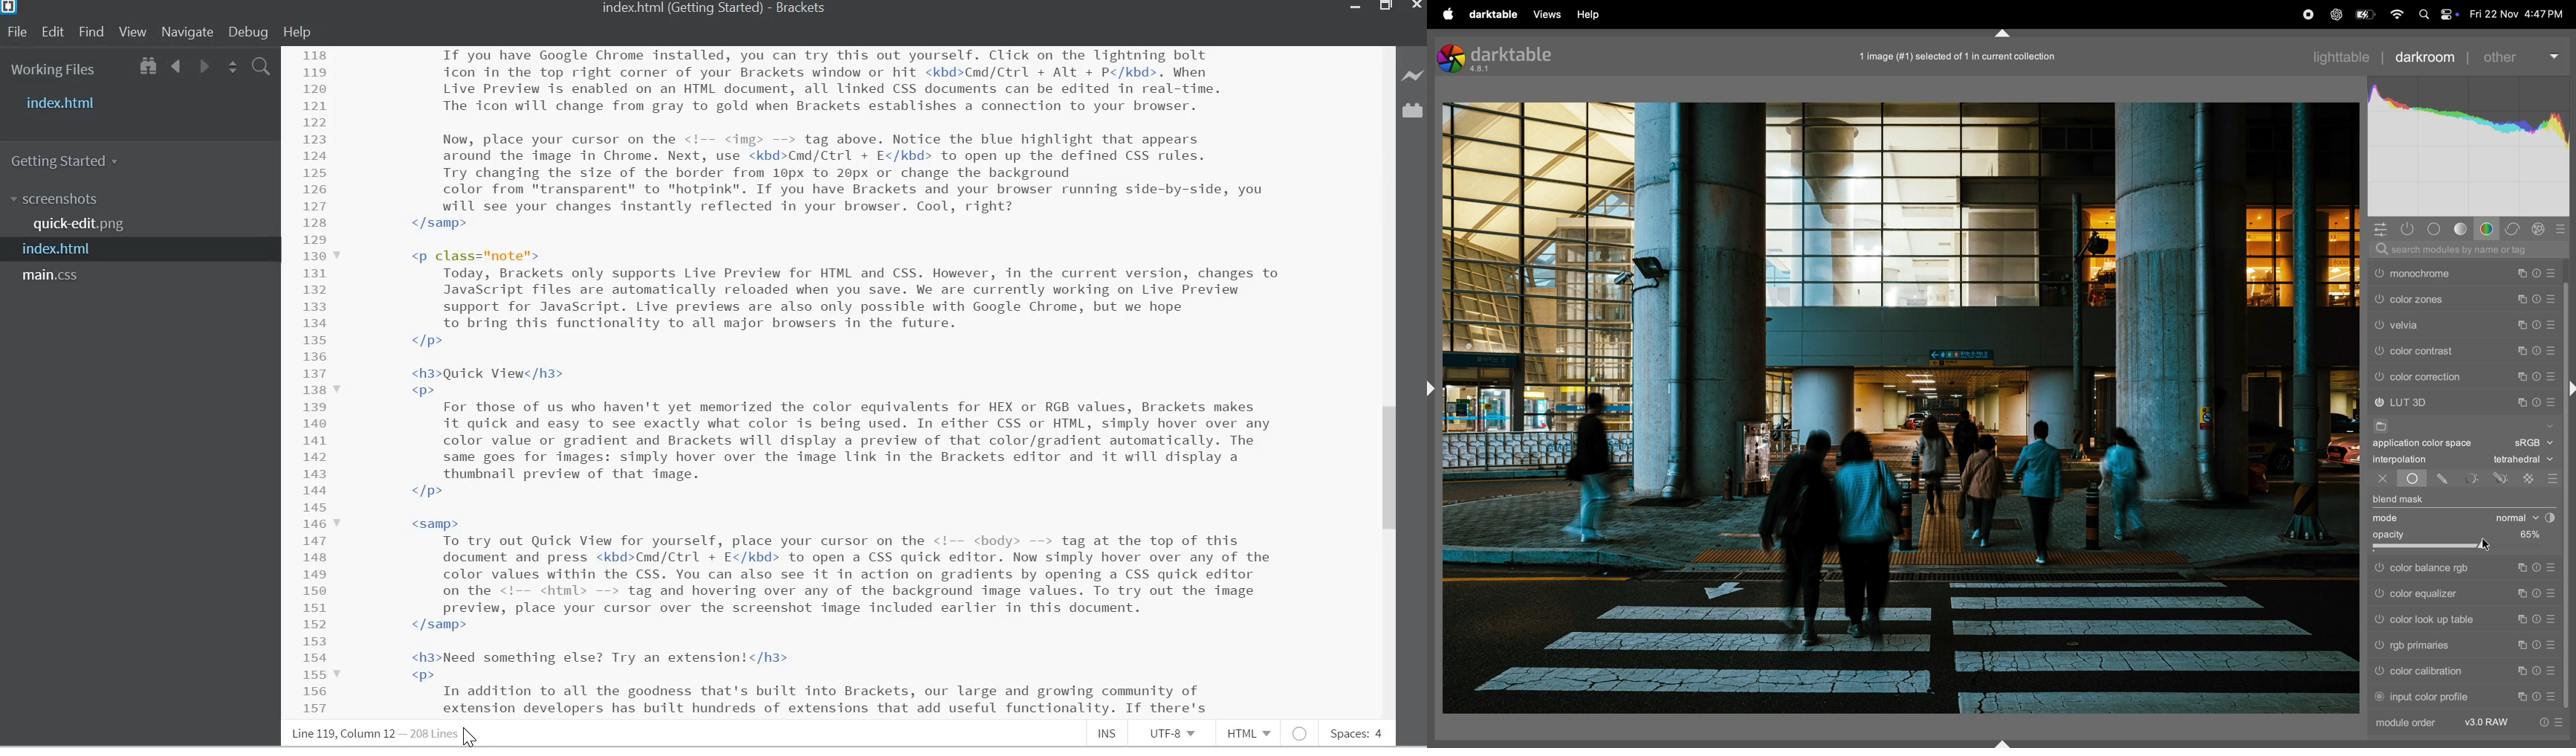  What do you see at coordinates (2522, 695) in the screenshot?
I see `multiple instance actions` at bounding box center [2522, 695].